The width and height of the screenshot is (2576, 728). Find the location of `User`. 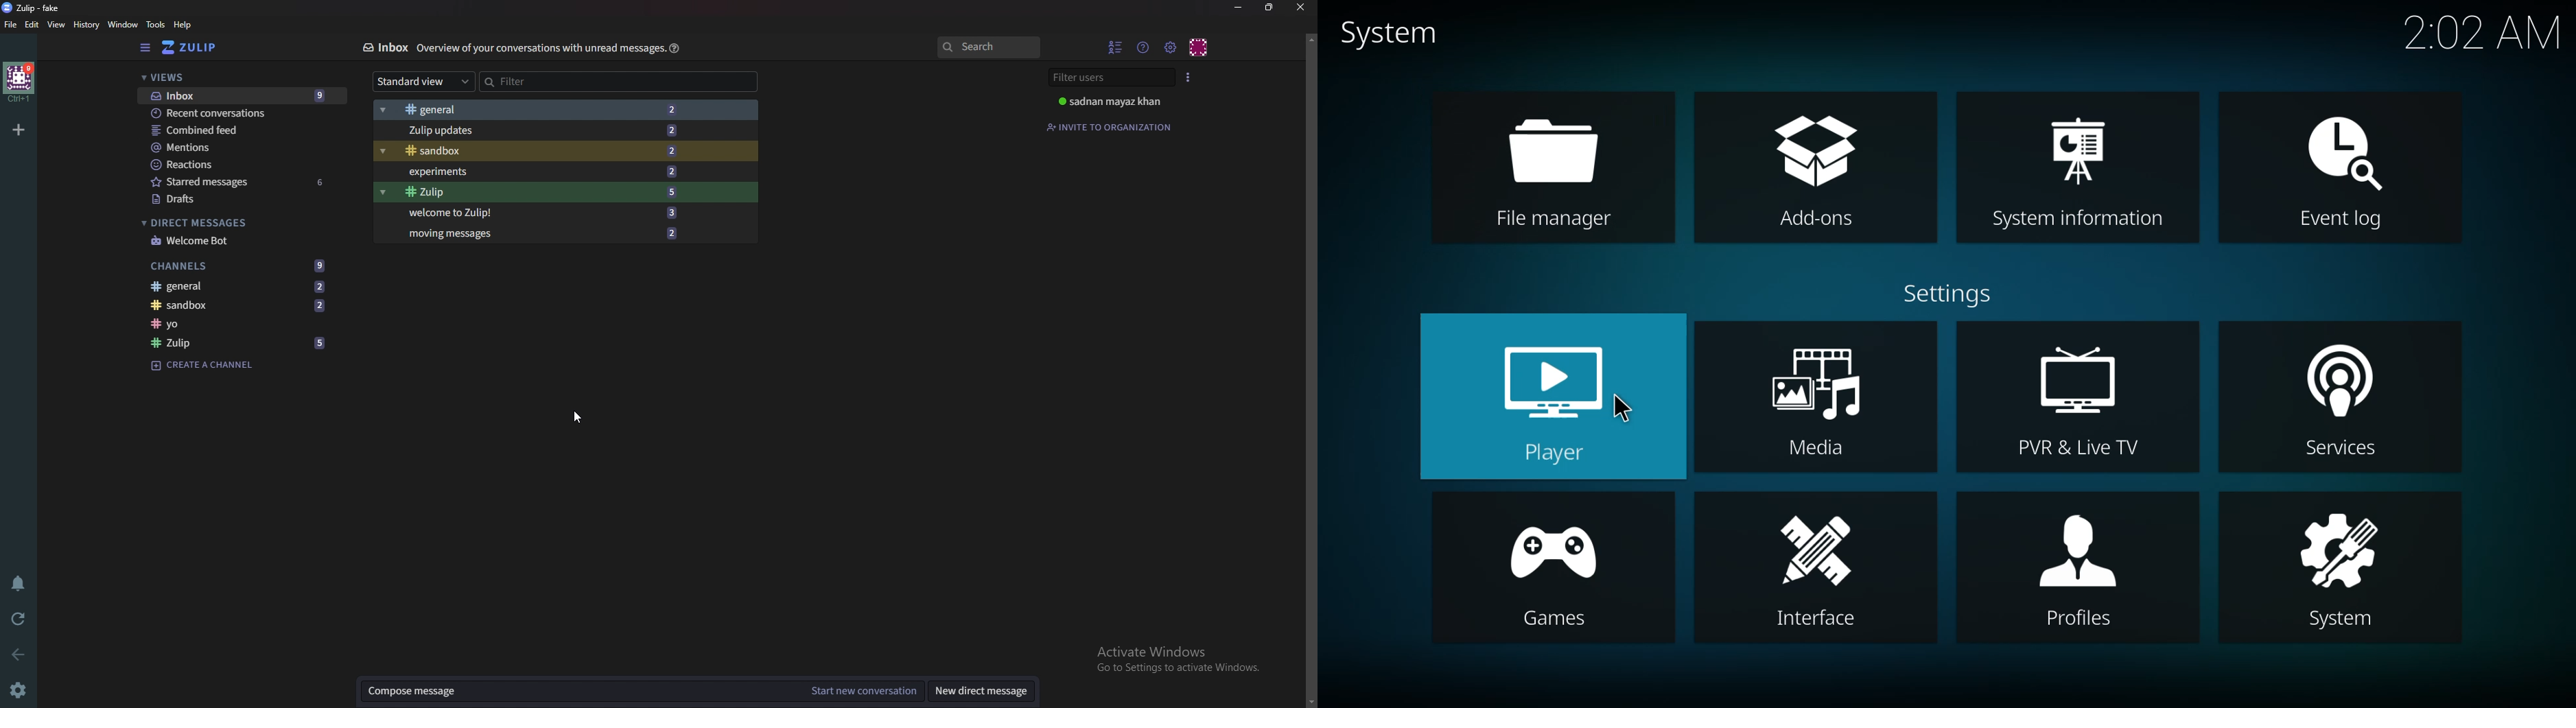

User is located at coordinates (1111, 102).